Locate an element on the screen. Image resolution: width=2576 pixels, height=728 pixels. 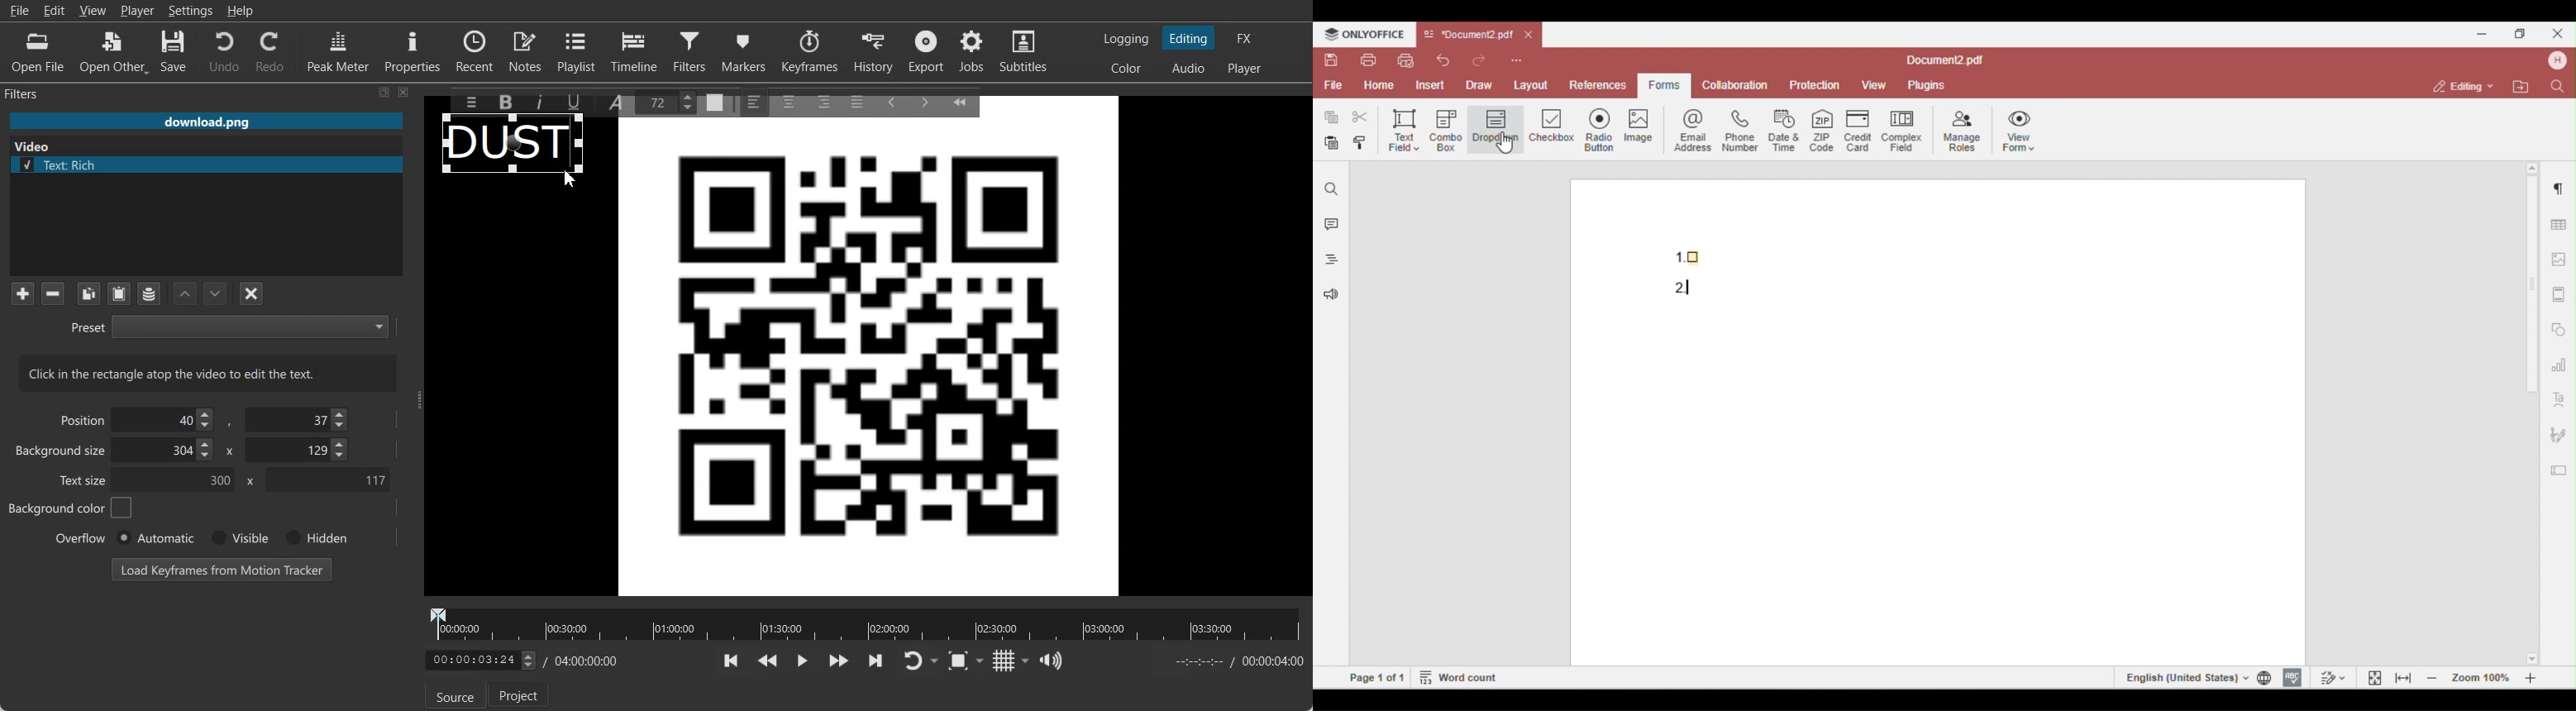
Drop down box is located at coordinates (1026, 661).